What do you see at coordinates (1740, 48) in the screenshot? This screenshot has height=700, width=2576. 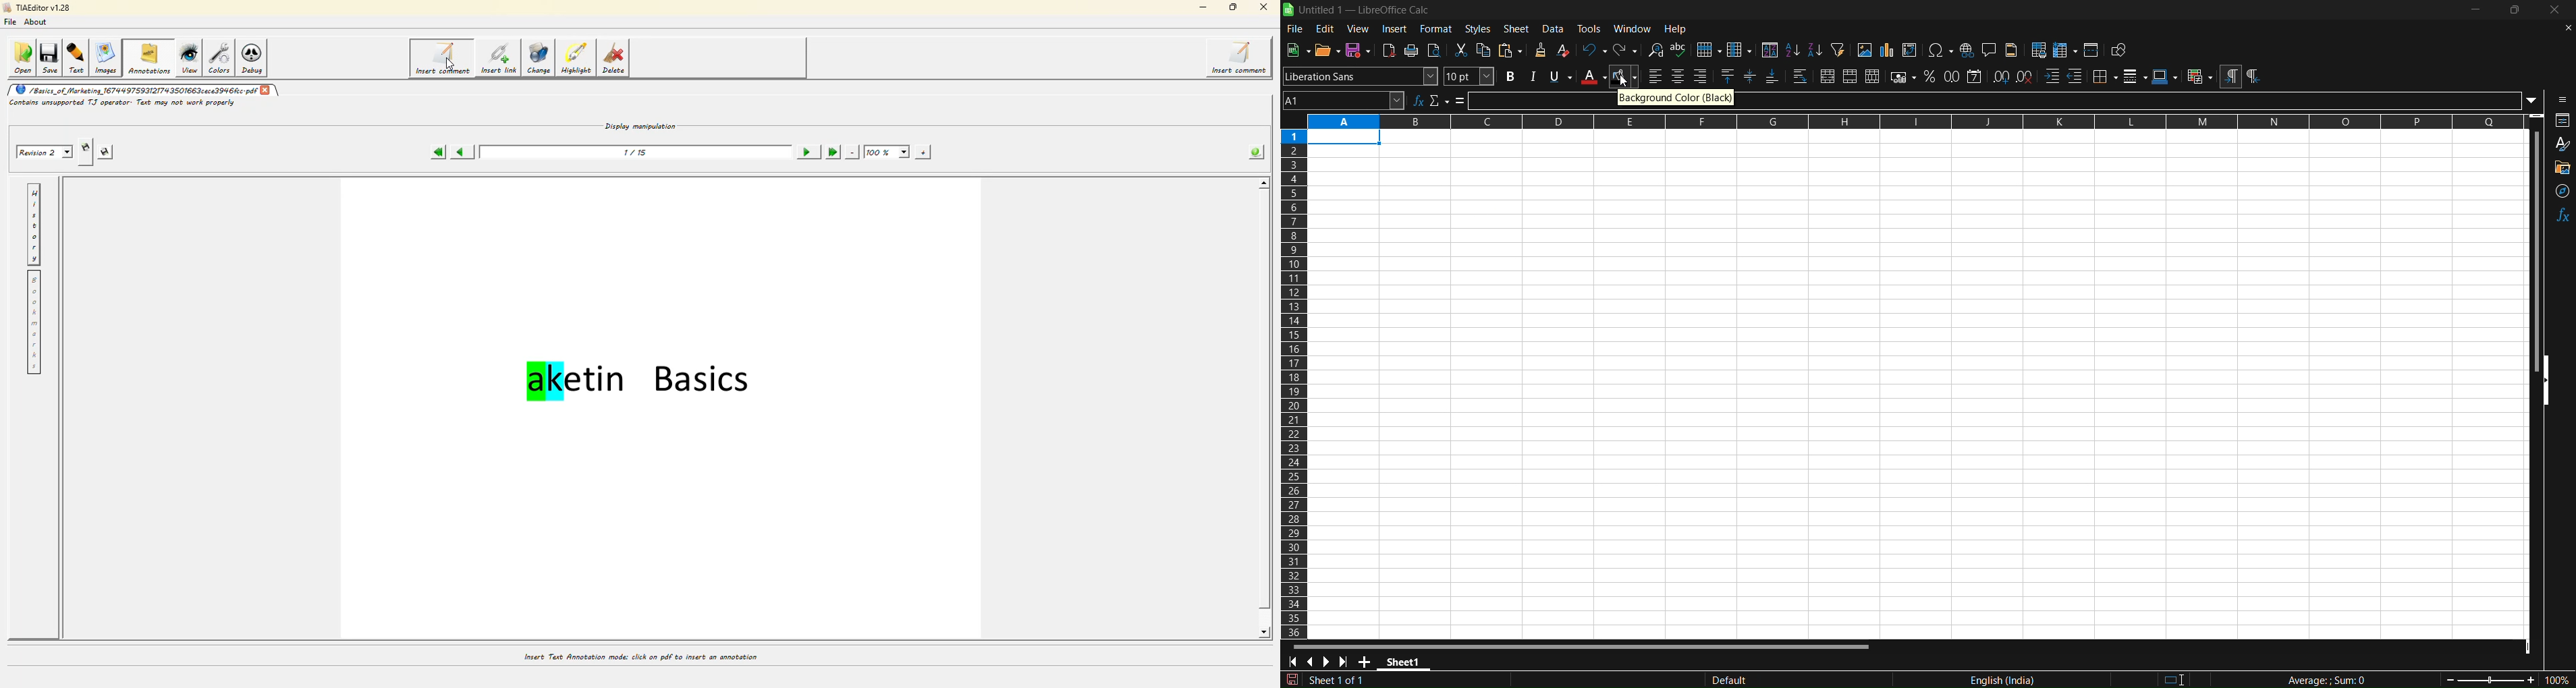 I see `coloum` at bounding box center [1740, 48].